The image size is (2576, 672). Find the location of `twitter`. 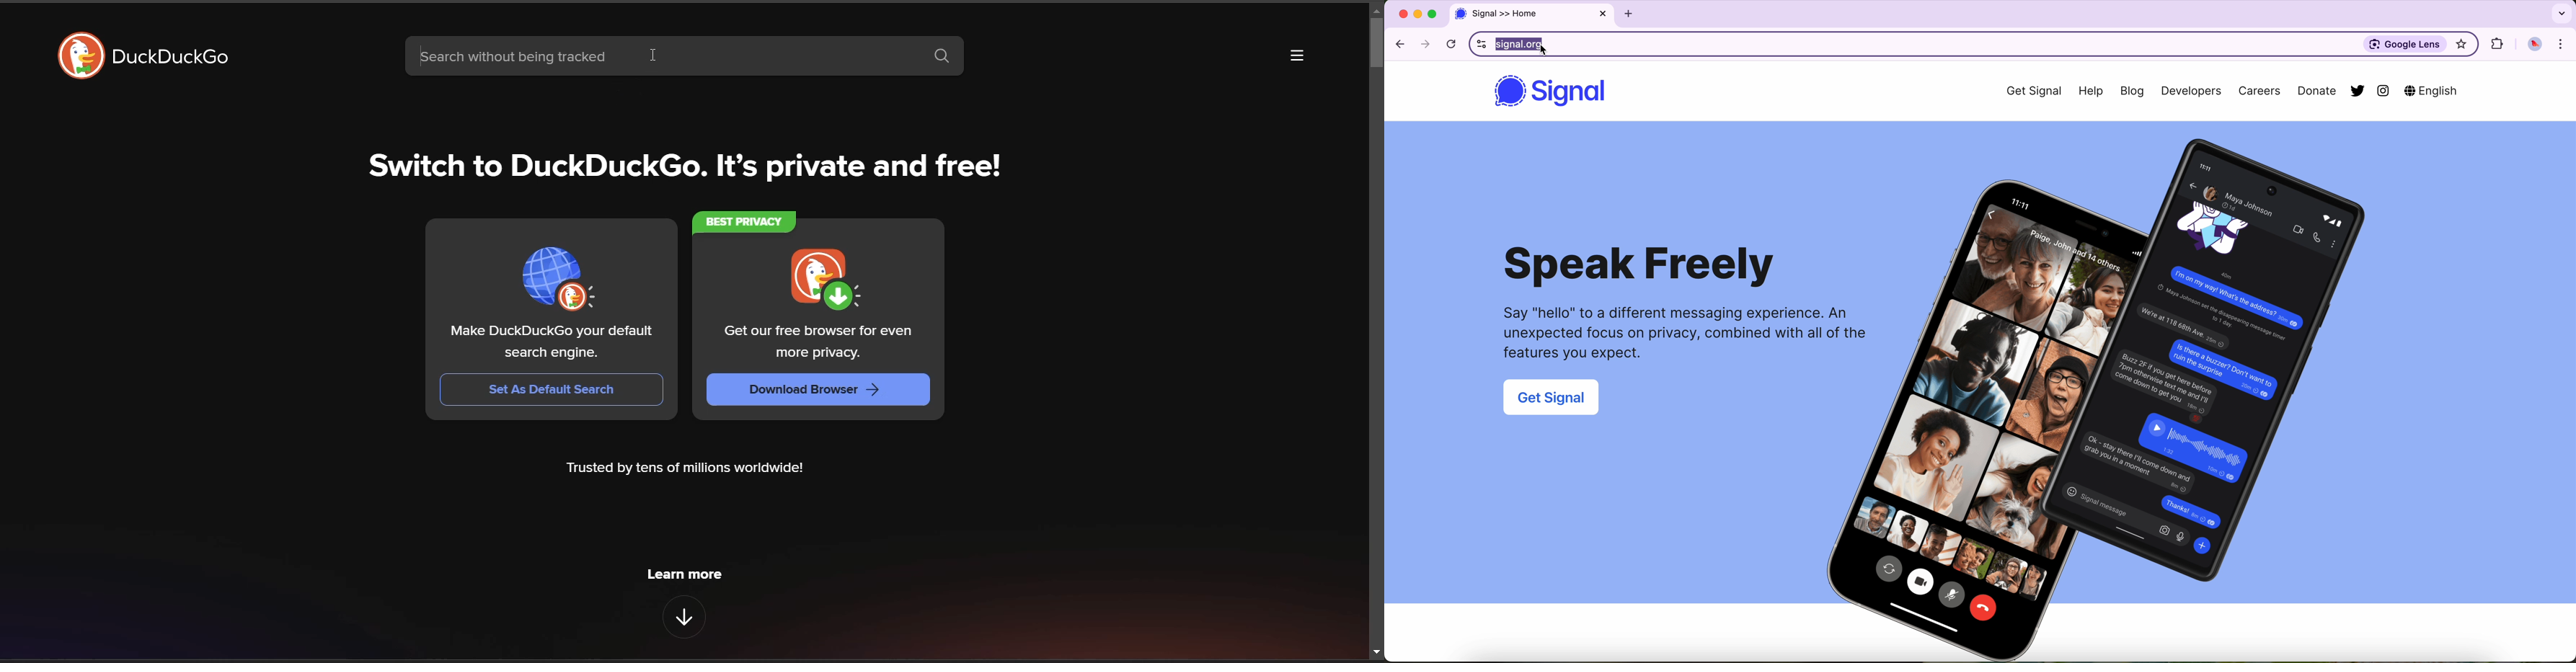

twitter is located at coordinates (2356, 90).